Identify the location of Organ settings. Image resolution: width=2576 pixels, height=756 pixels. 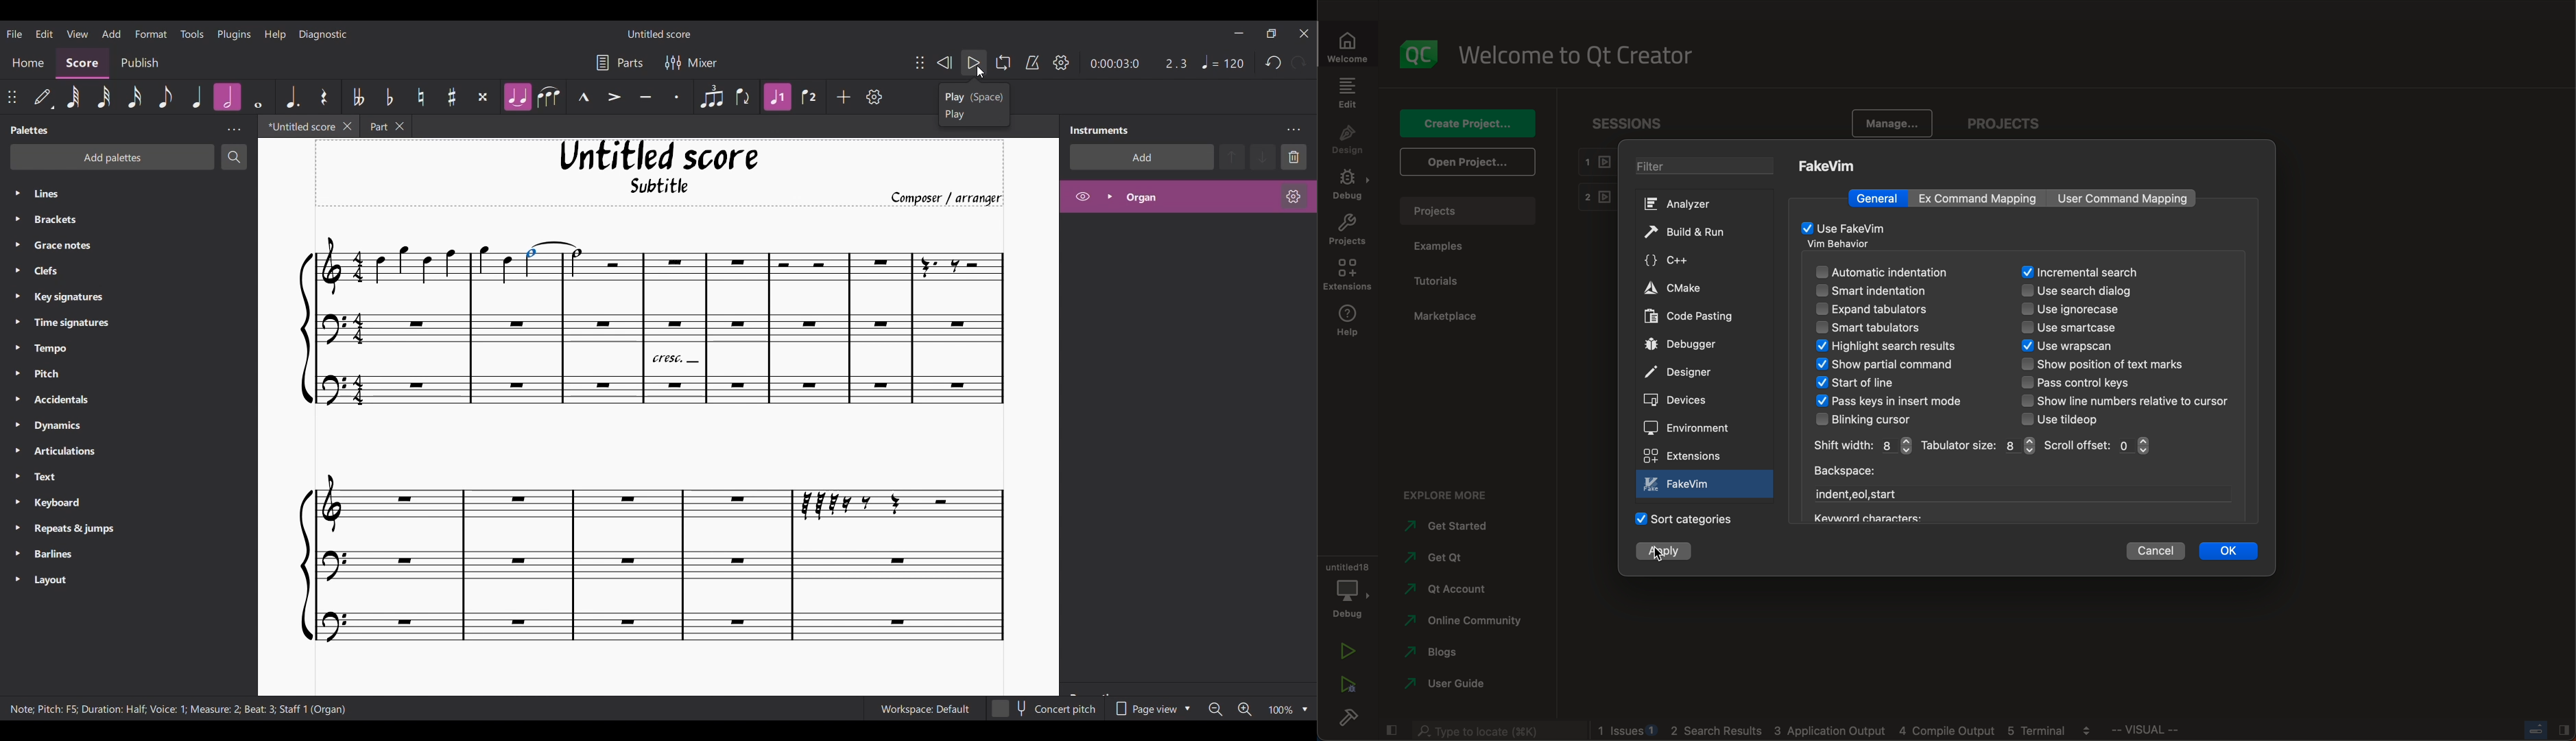
(1294, 196).